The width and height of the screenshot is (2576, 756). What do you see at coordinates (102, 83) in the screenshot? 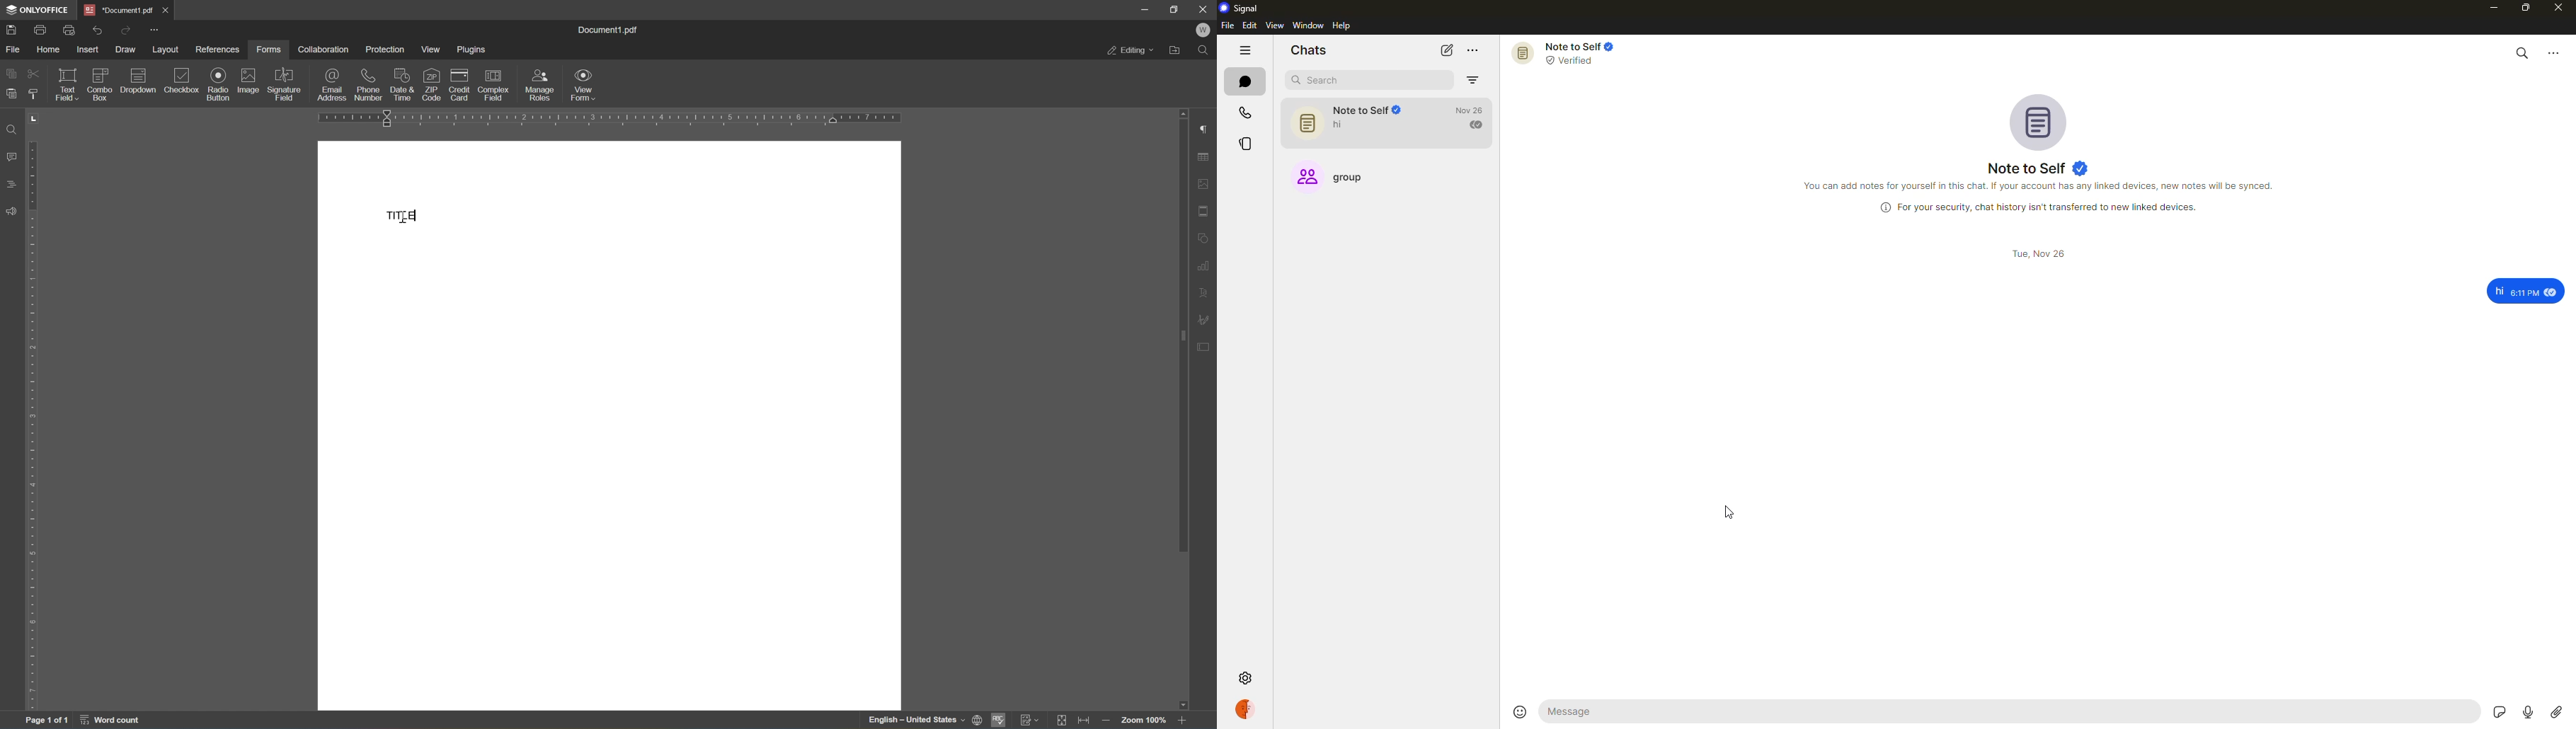
I see `combo box` at bounding box center [102, 83].